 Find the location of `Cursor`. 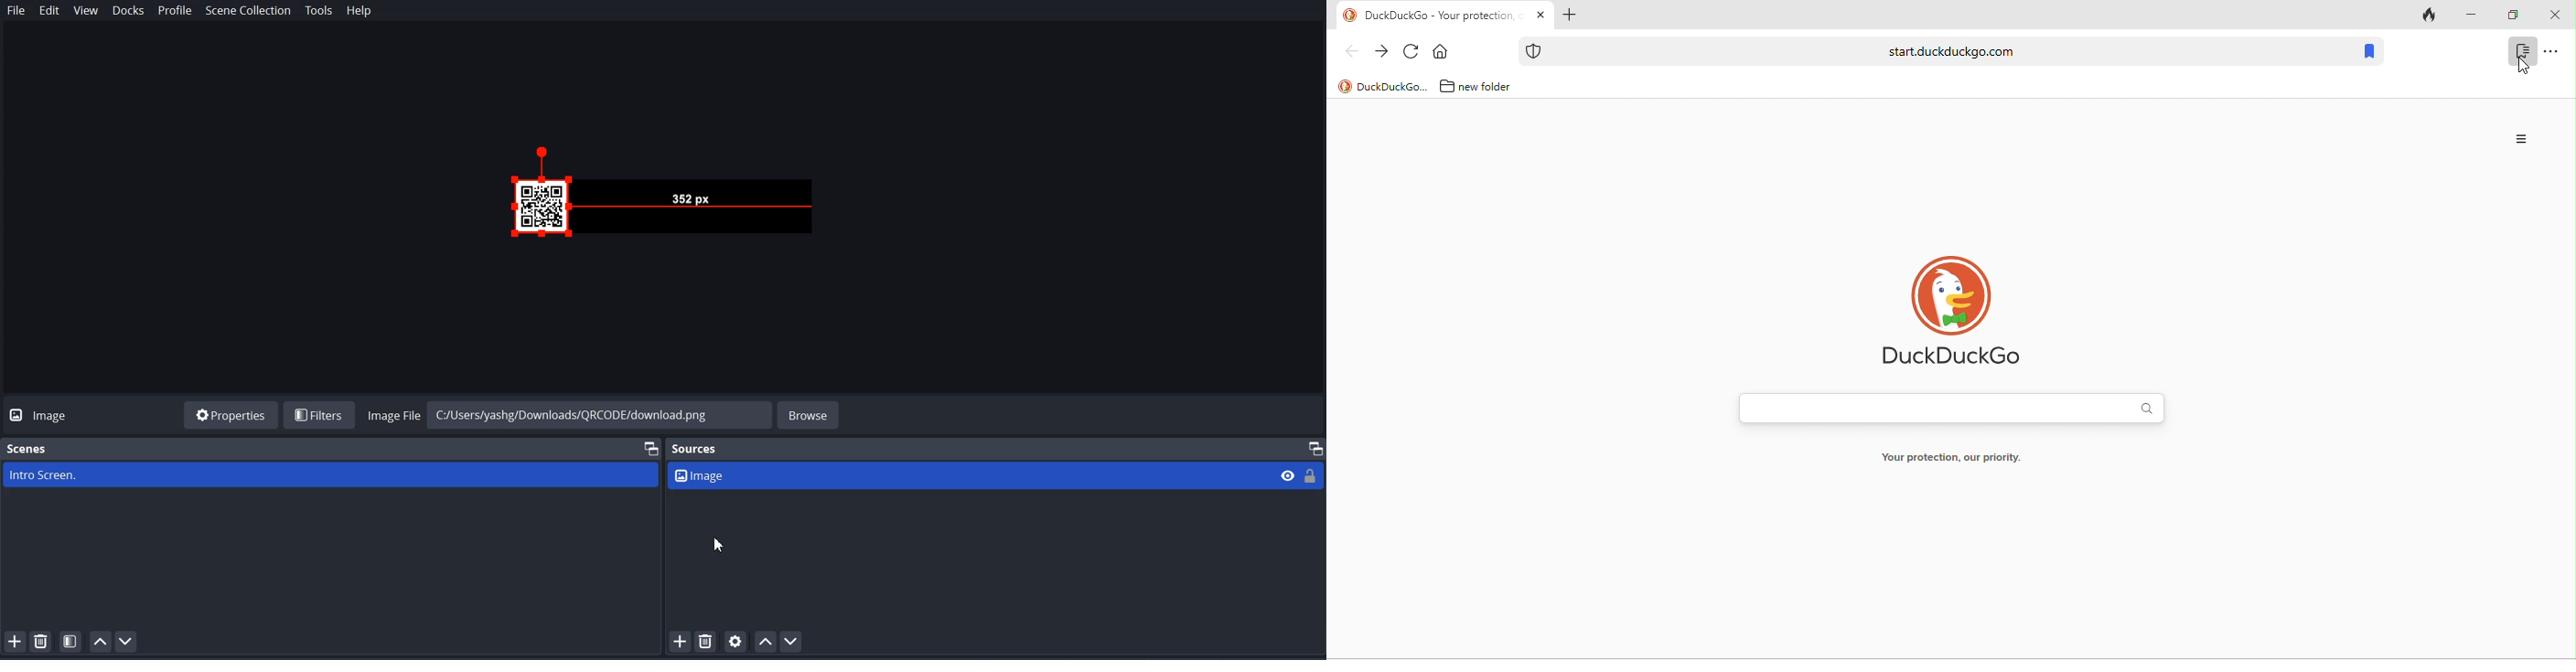

Cursor is located at coordinates (719, 544).